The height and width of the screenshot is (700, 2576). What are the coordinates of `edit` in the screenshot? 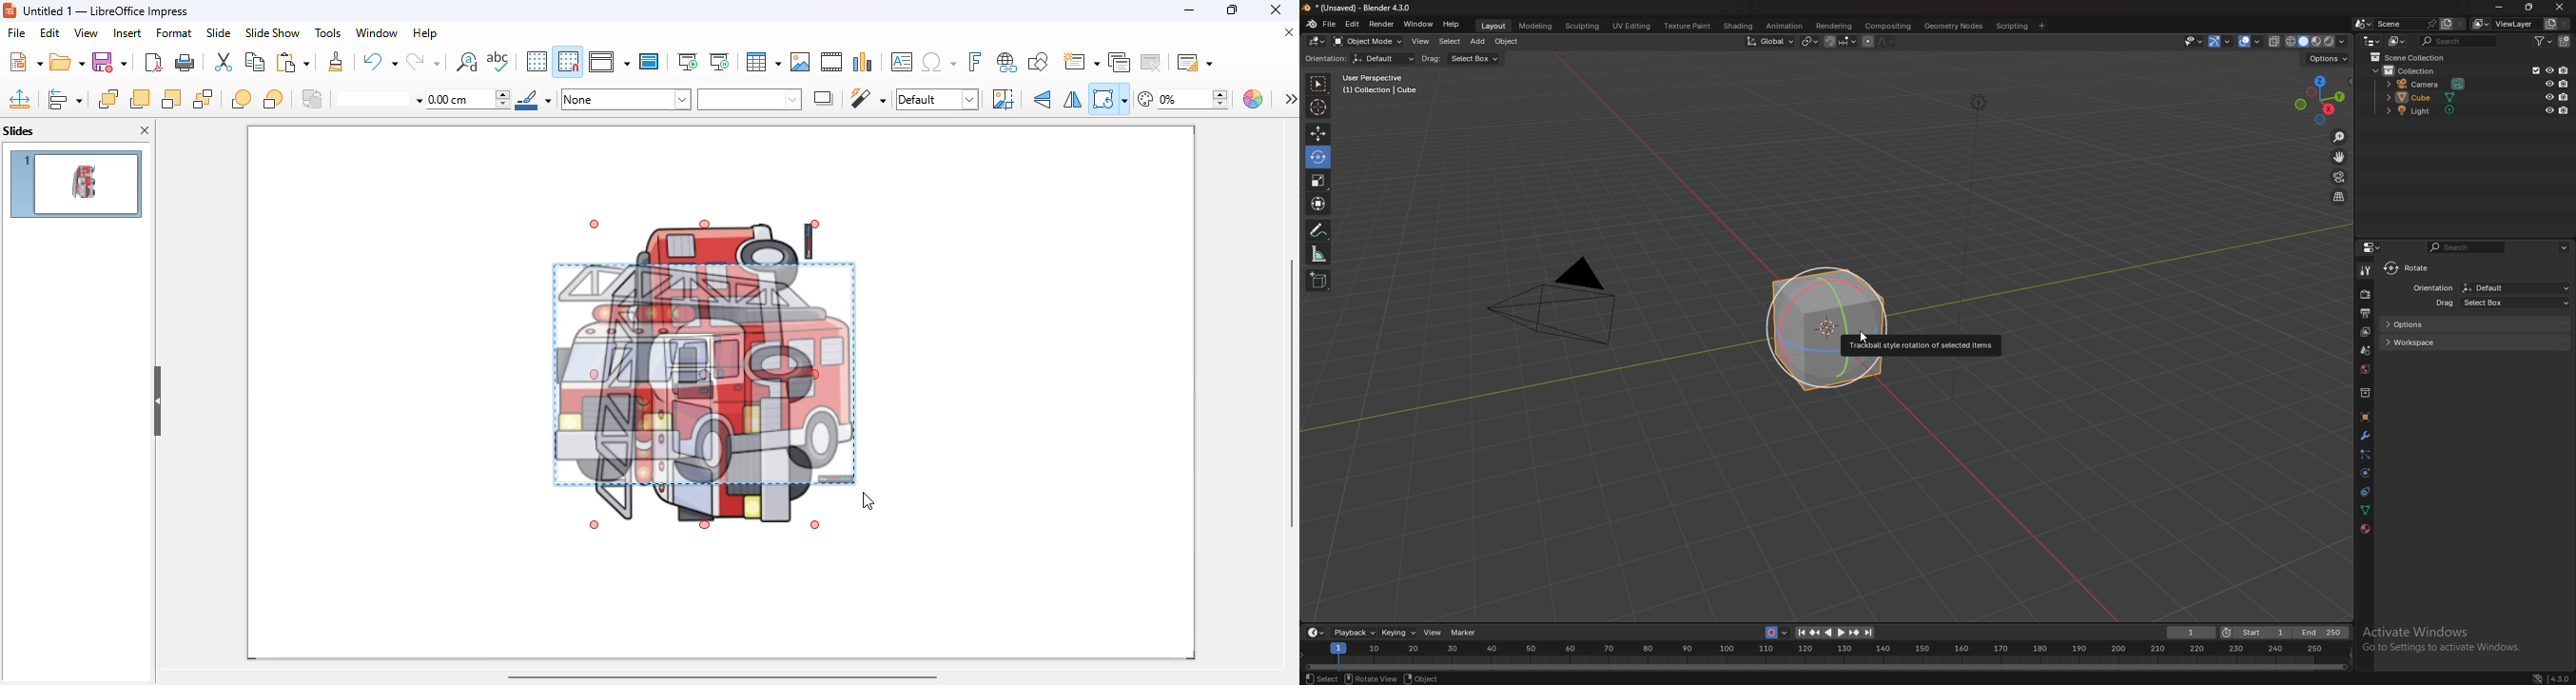 It's located at (49, 32).